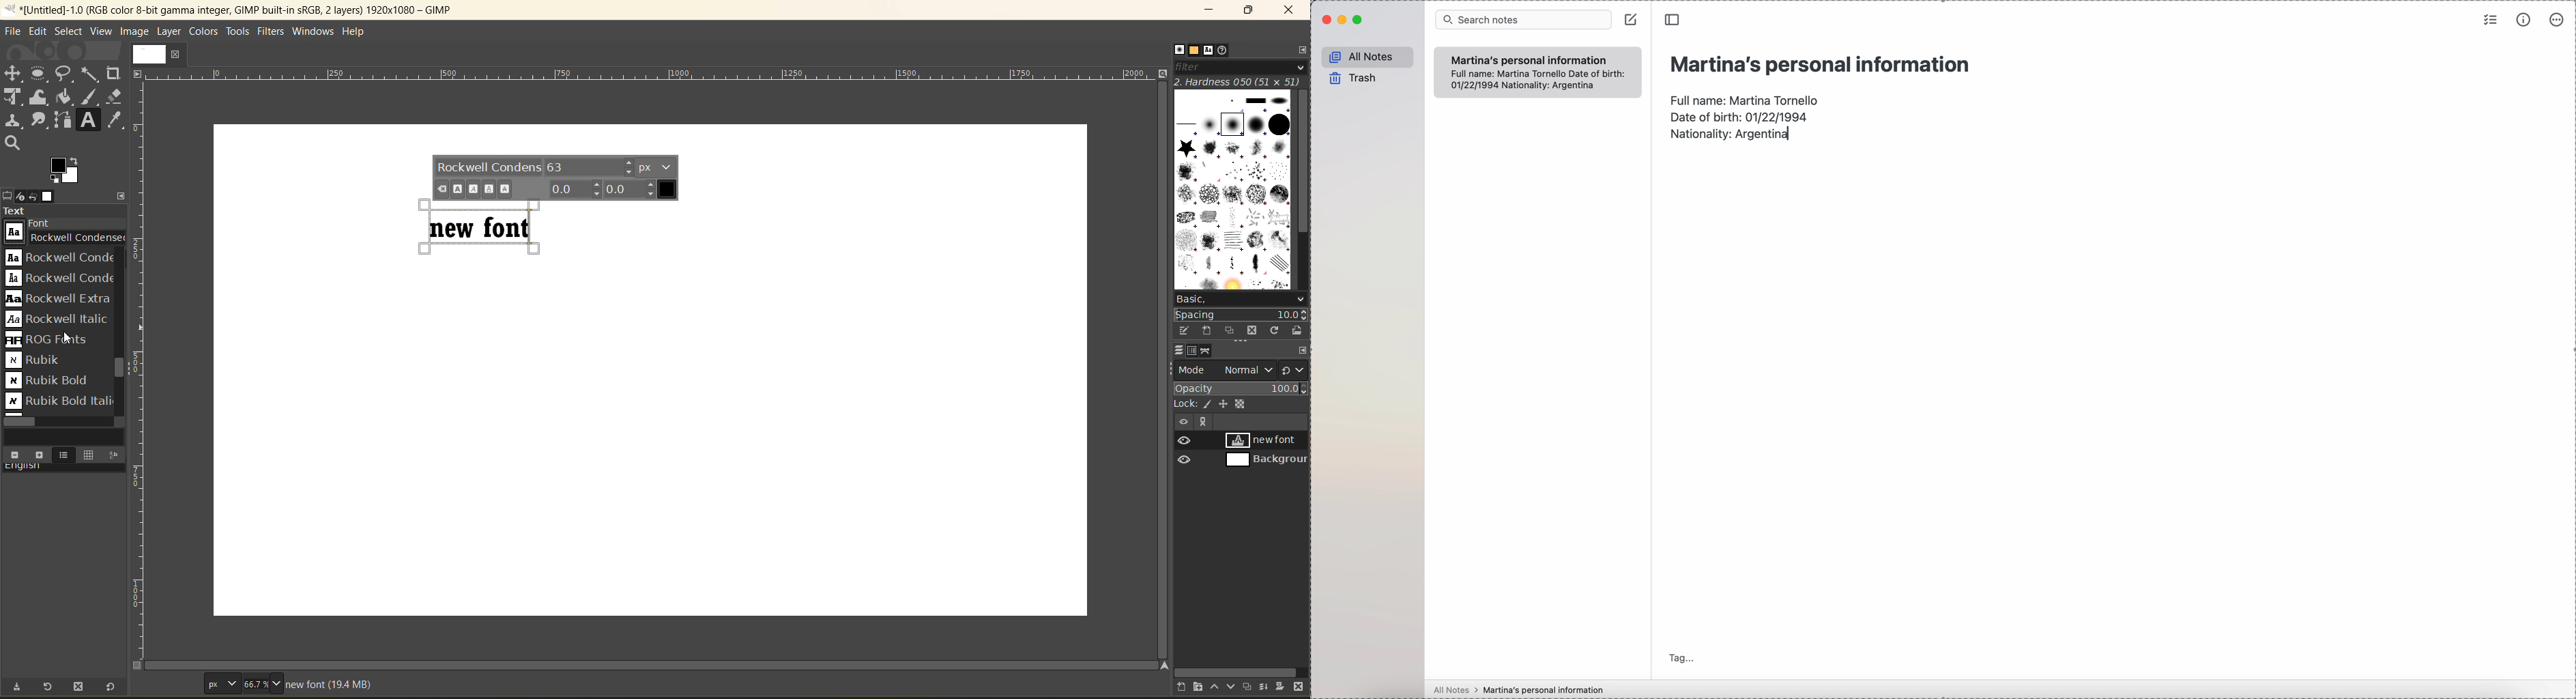 This screenshot has height=700, width=2576. What do you see at coordinates (23, 196) in the screenshot?
I see `device status` at bounding box center [23, 196].